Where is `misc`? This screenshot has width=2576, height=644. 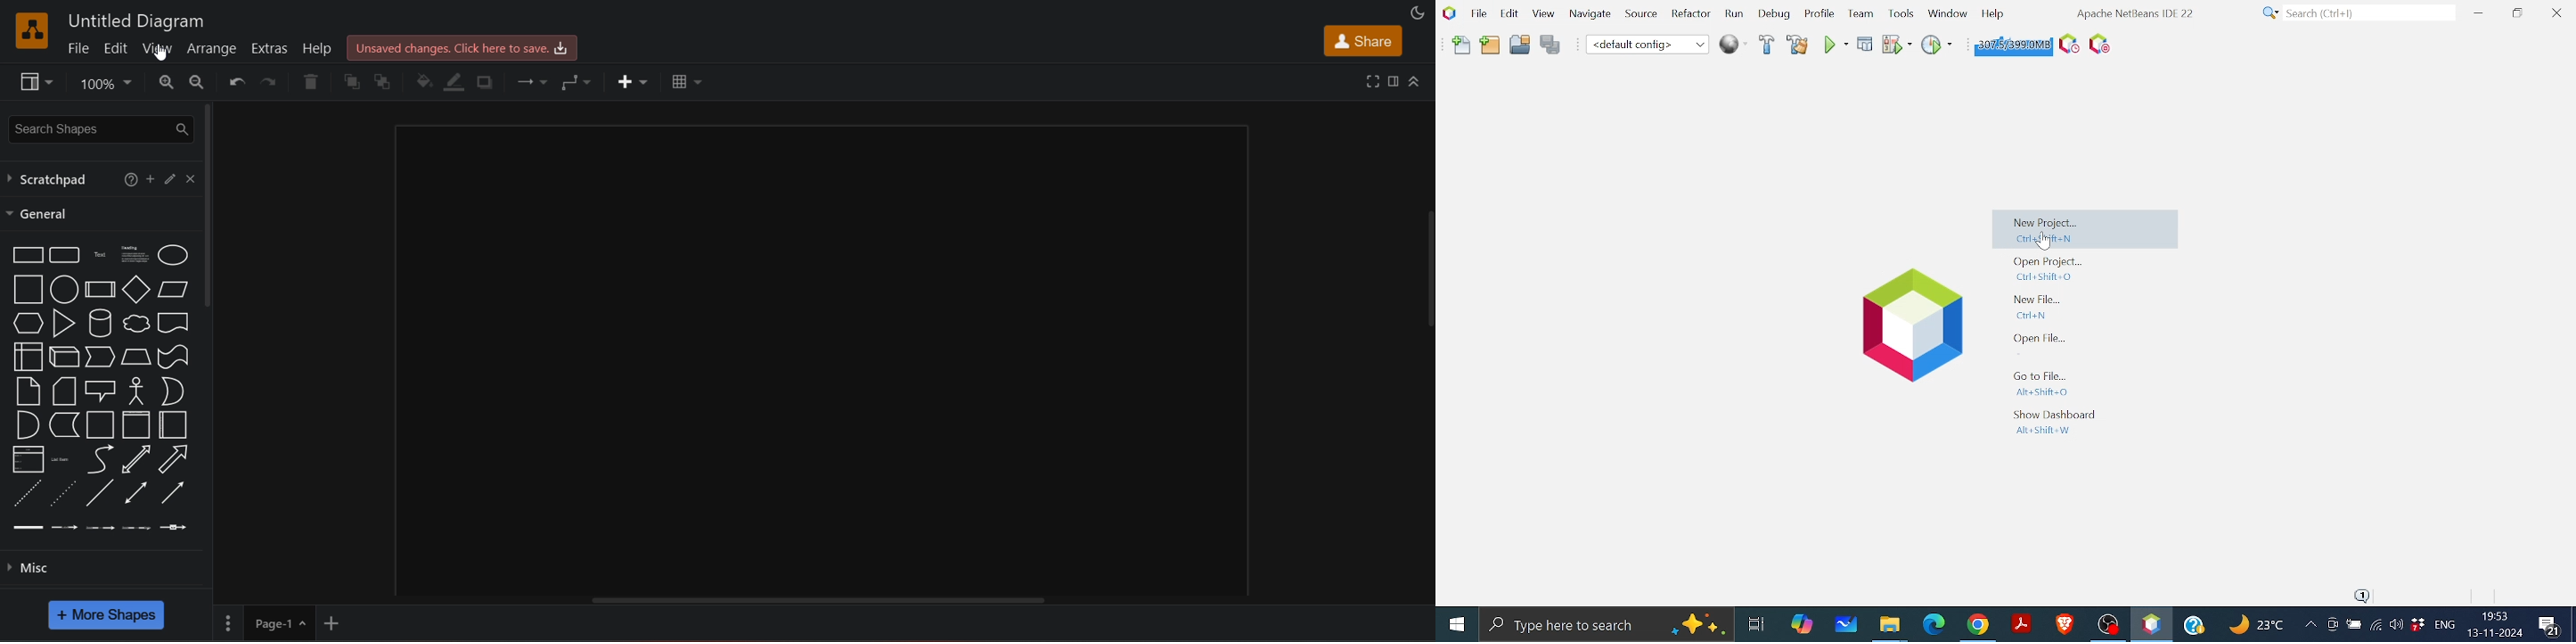 misc is located at coordinates (108, 573).